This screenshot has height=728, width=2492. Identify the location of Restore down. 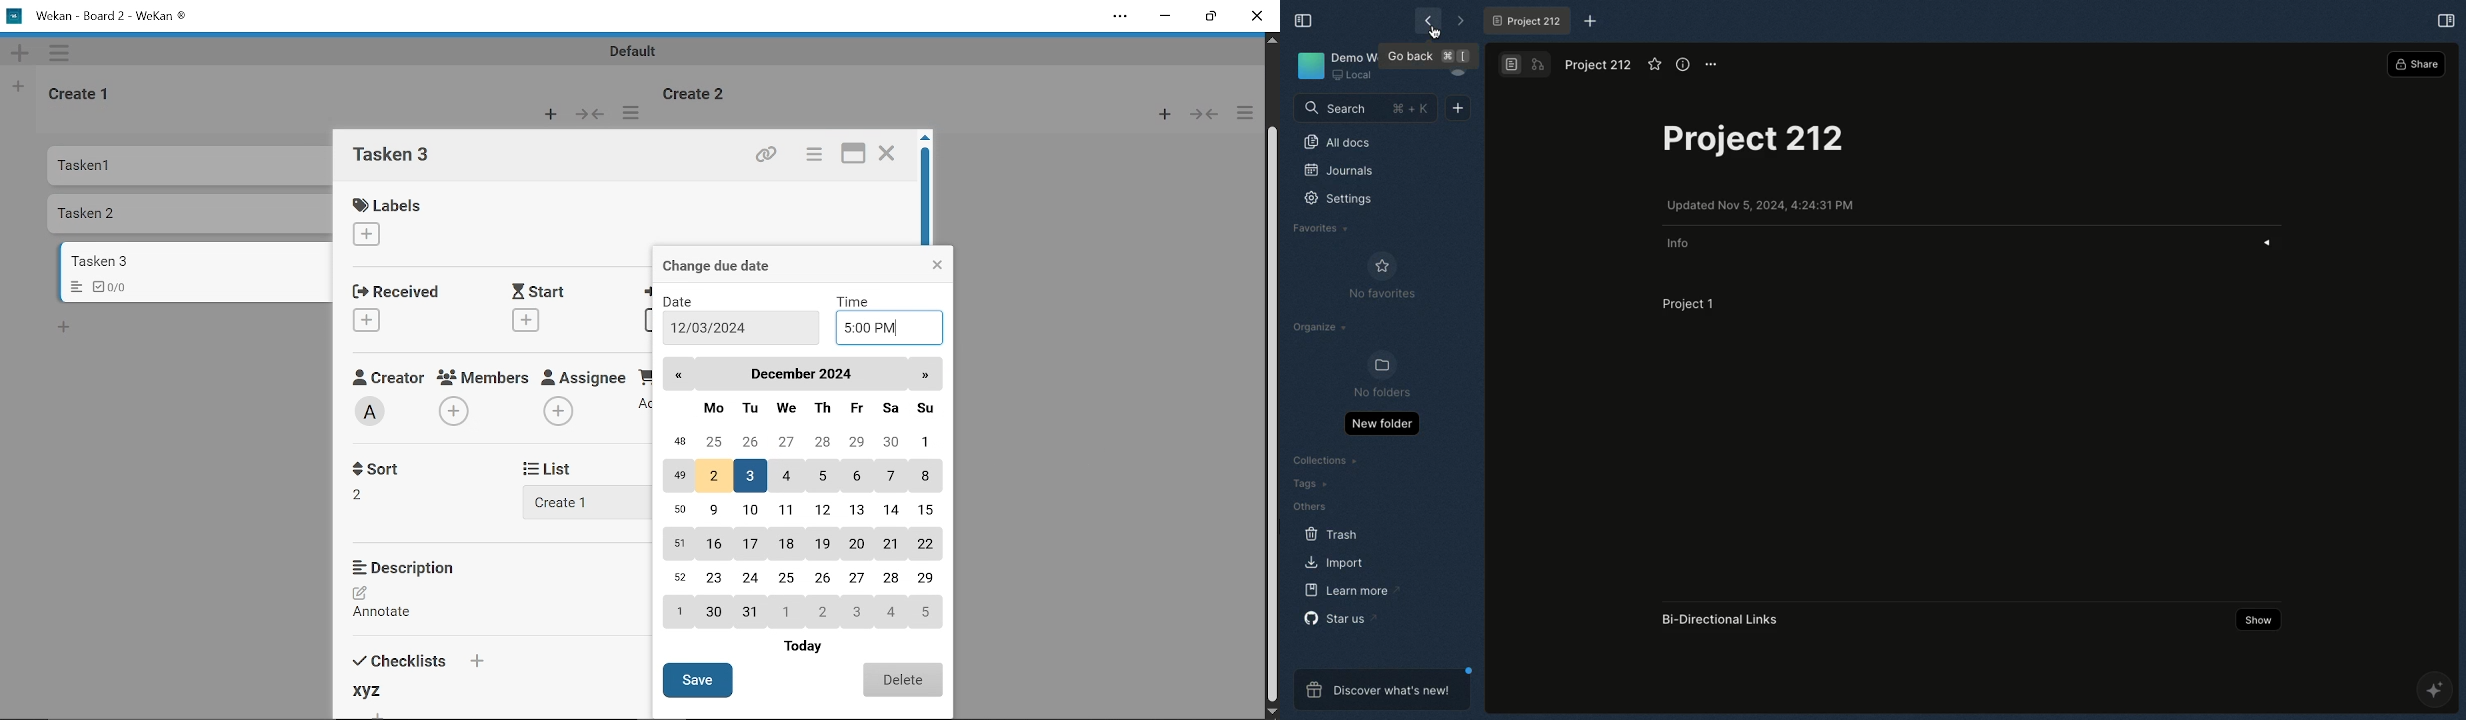
(1209, 19).